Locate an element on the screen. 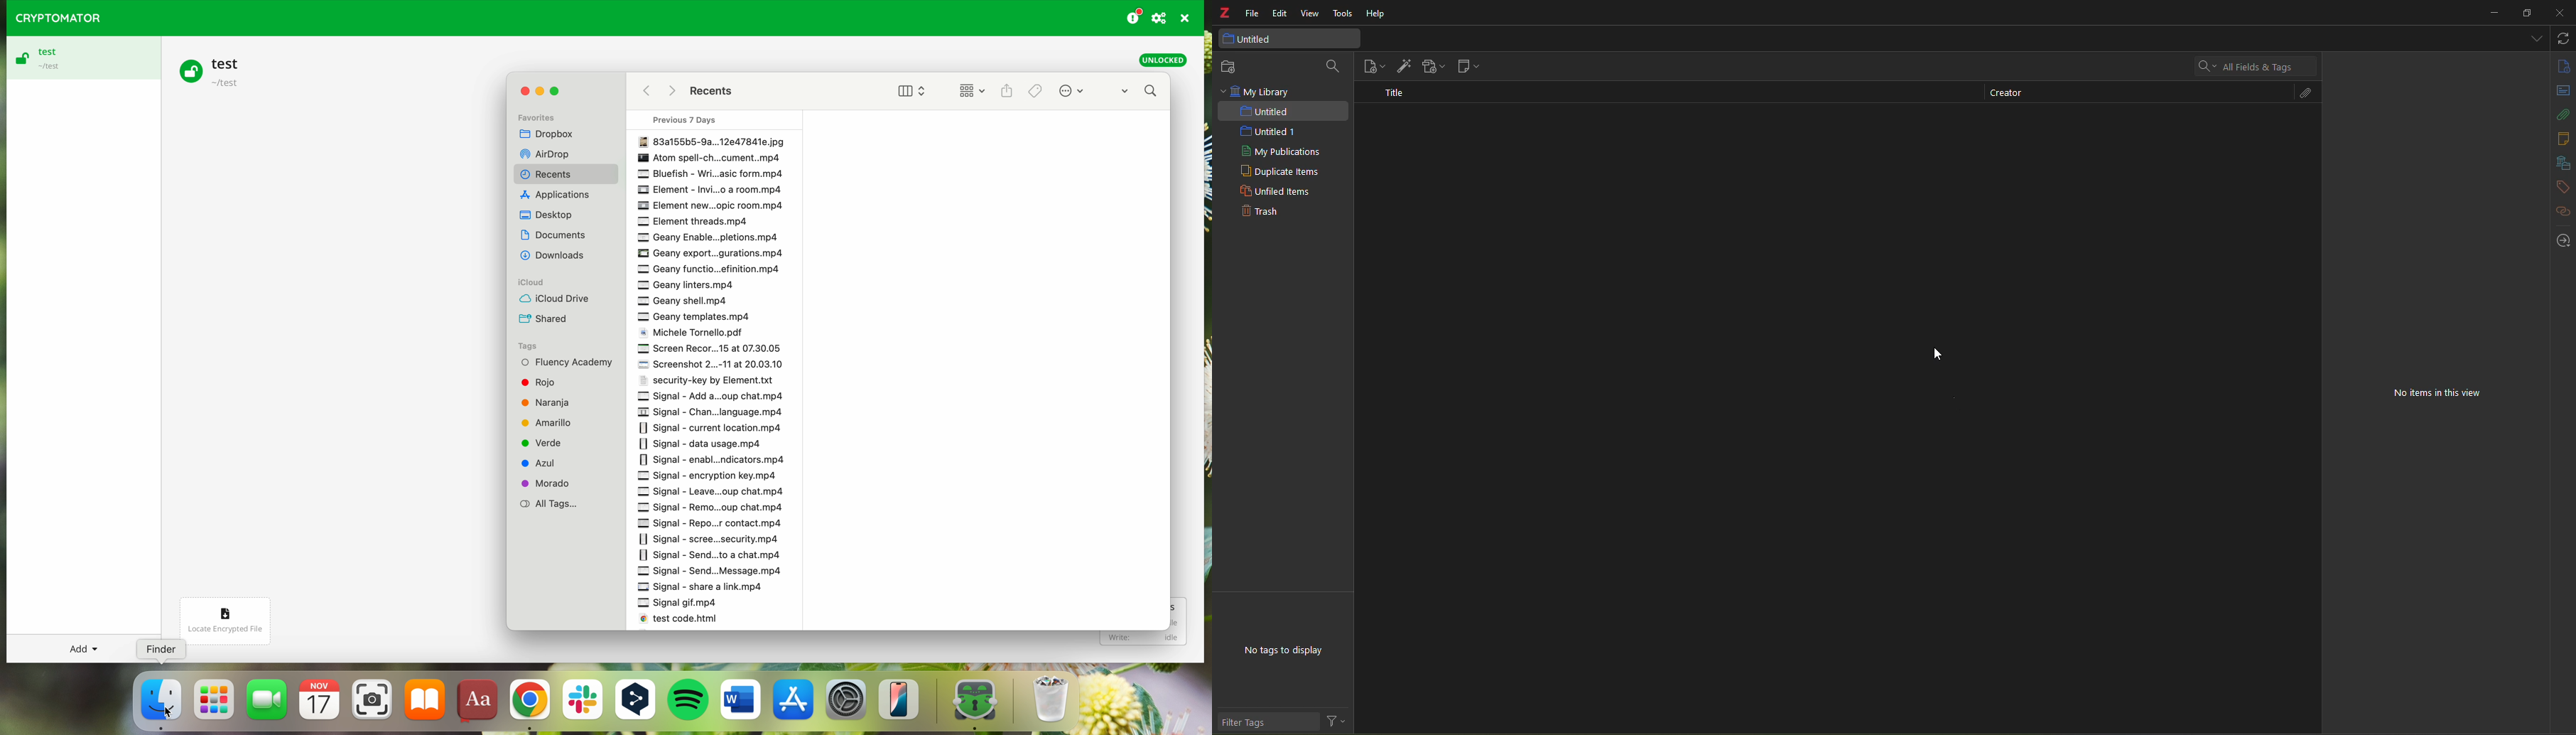 The height and width of the screenshot is (756, 2576). cursor is located at coordinates (1939, 353).